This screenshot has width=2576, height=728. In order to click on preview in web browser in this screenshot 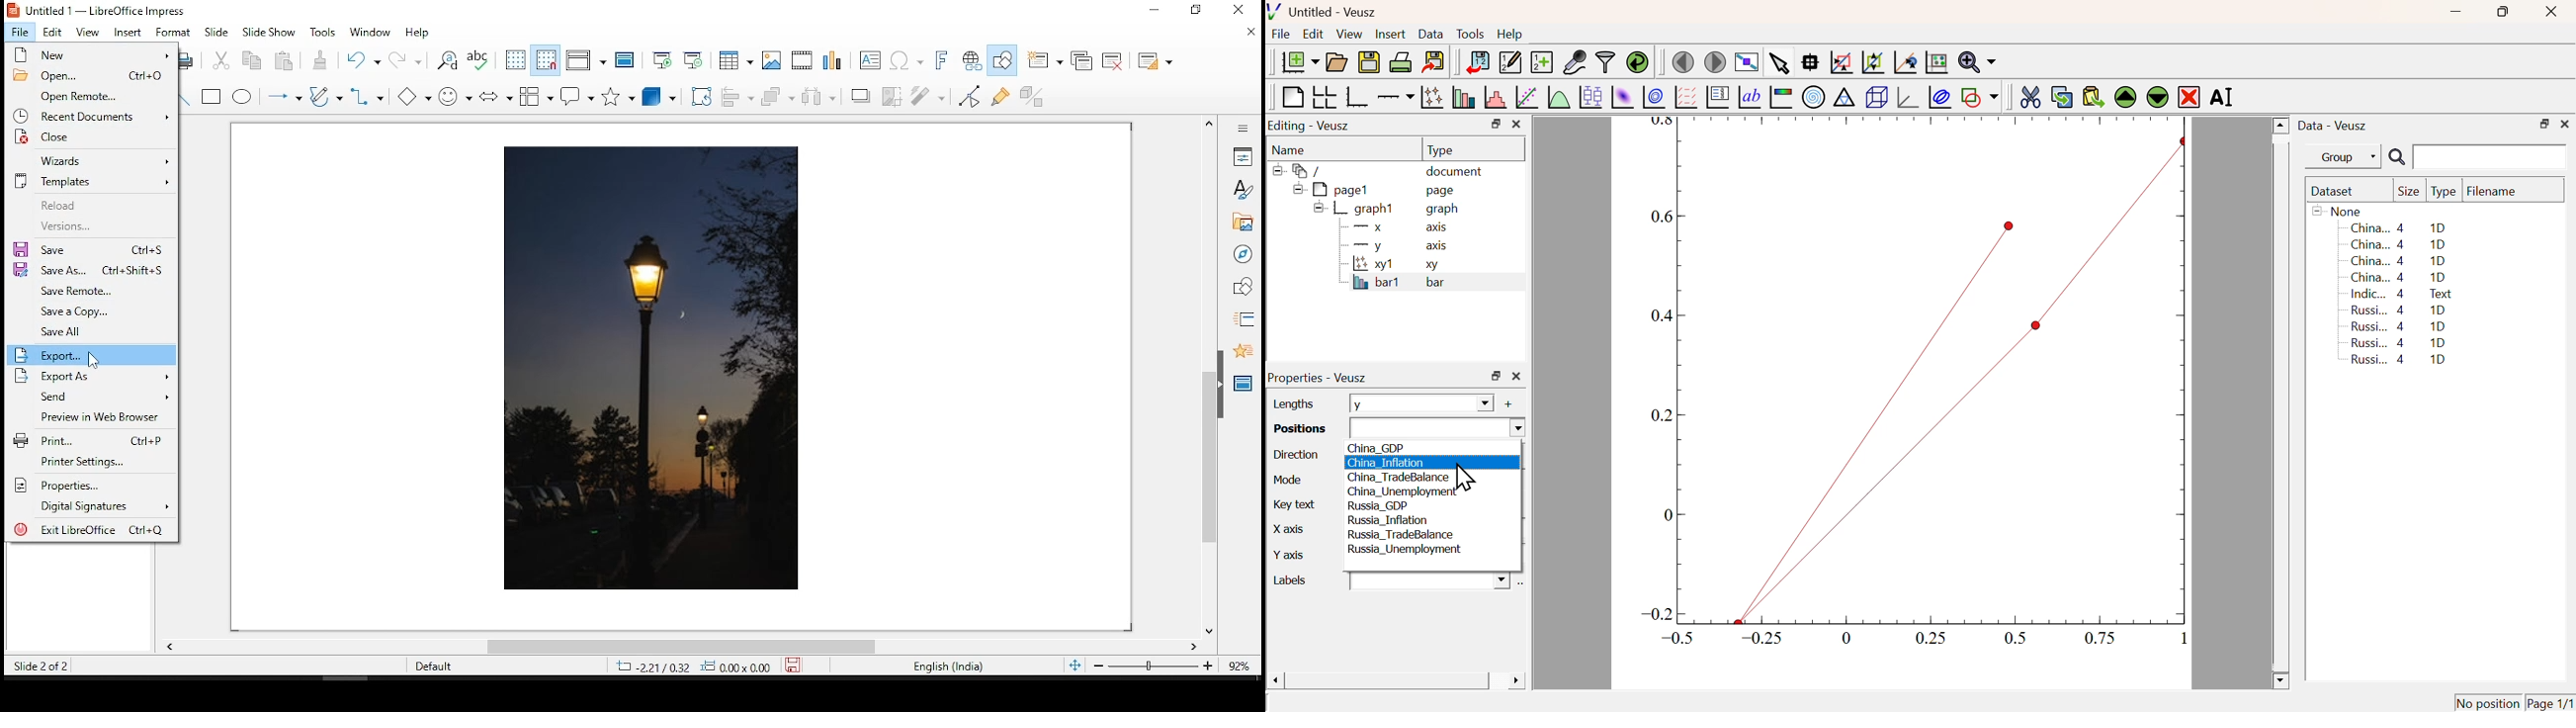, I will do `click(96, 416)`.